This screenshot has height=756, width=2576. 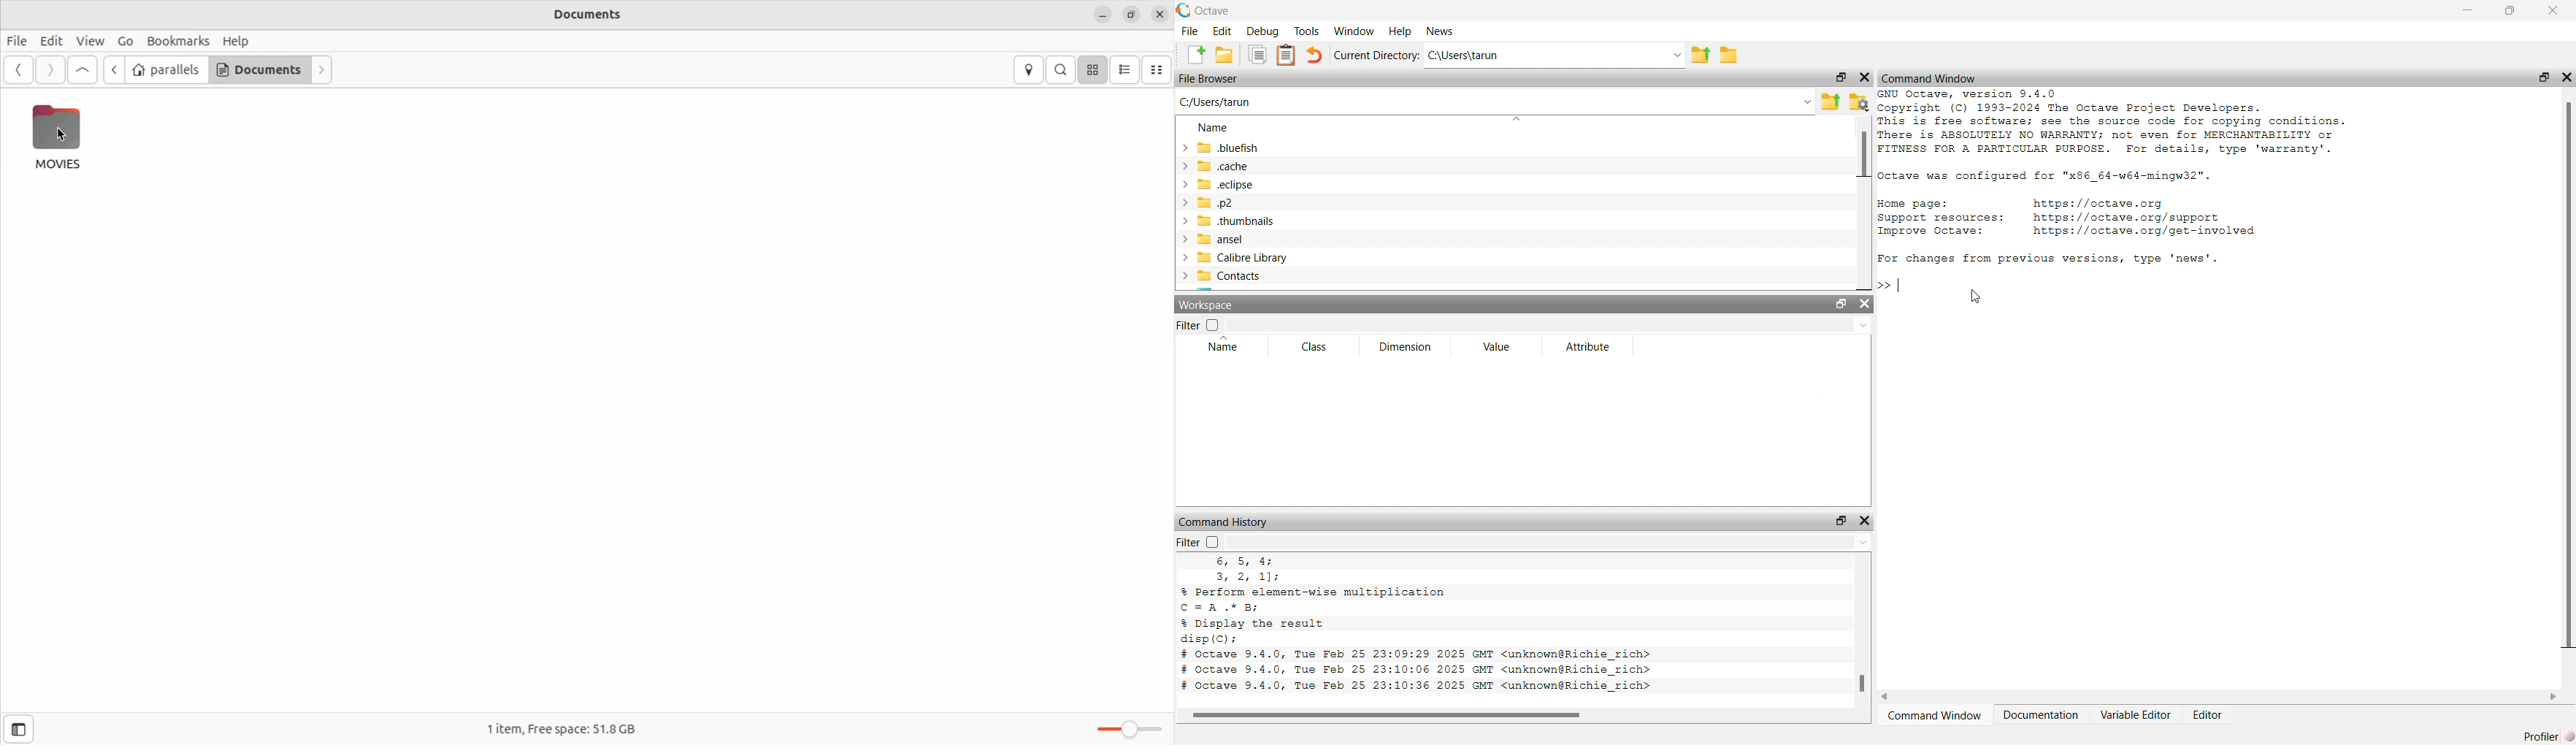 What do you see at coordinates (1864, 203) in the screenshot?
I see `Scroll` at bounding box center [1864, 203].